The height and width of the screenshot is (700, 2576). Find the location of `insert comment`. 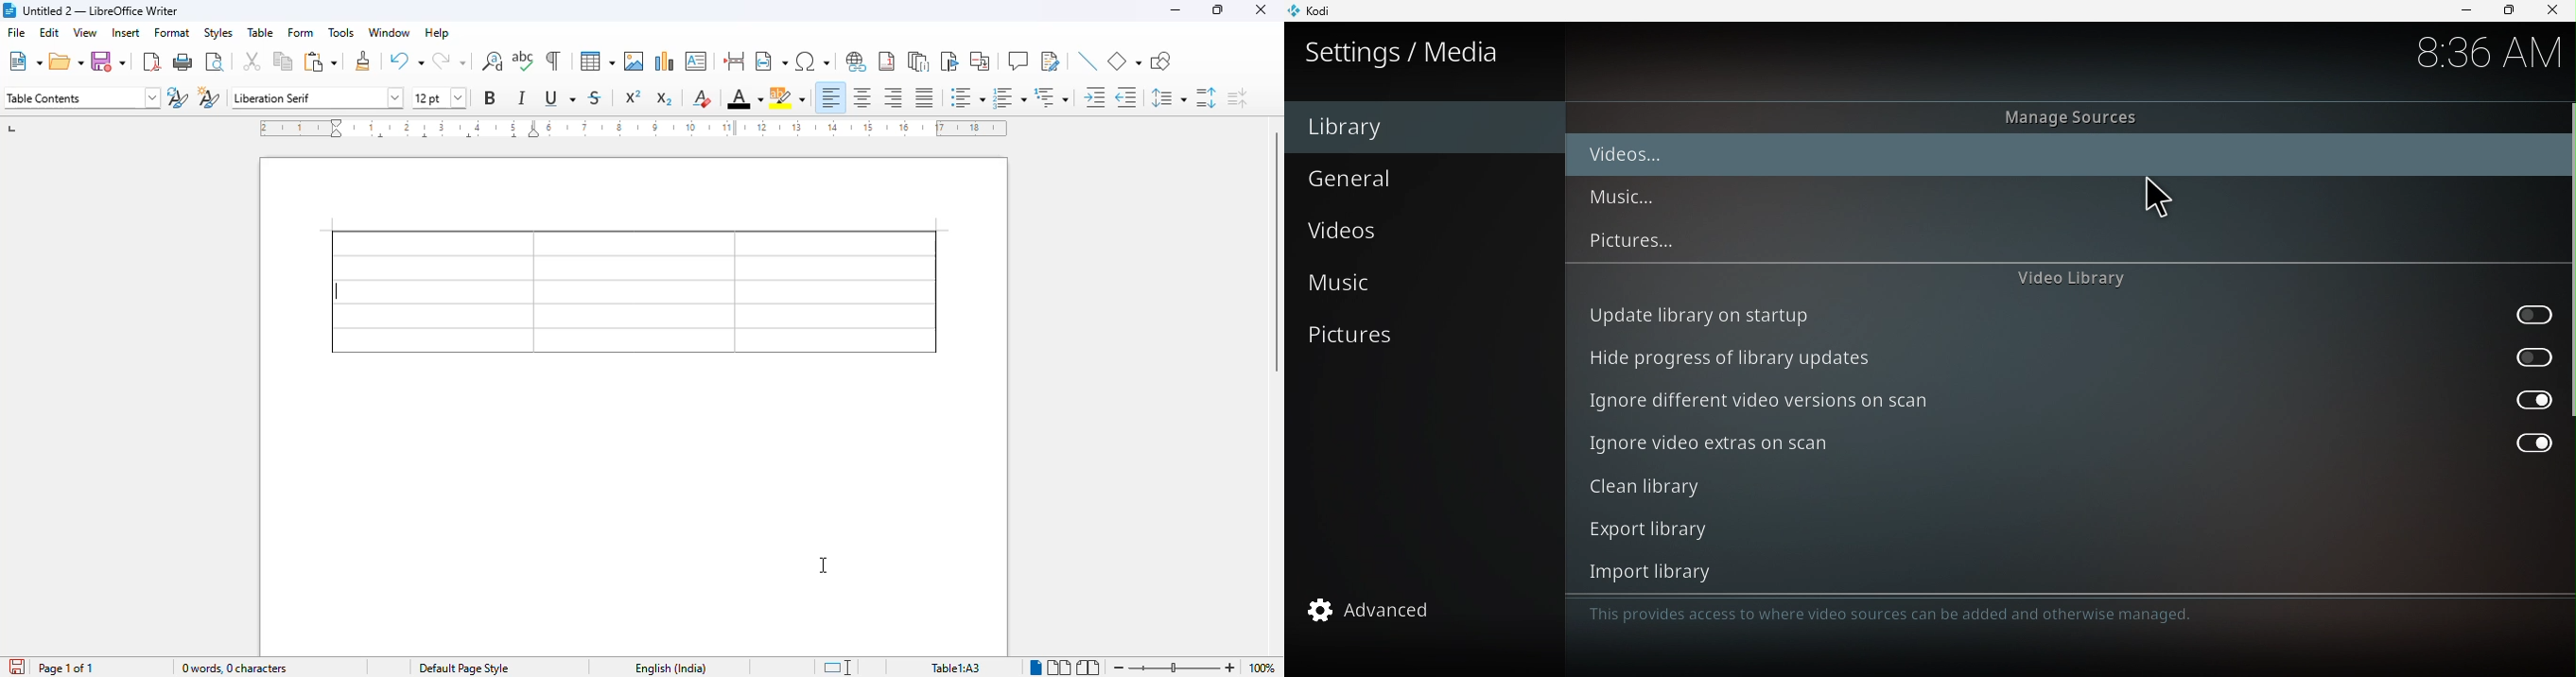

insert comment is located at coordinates (1018, 61).